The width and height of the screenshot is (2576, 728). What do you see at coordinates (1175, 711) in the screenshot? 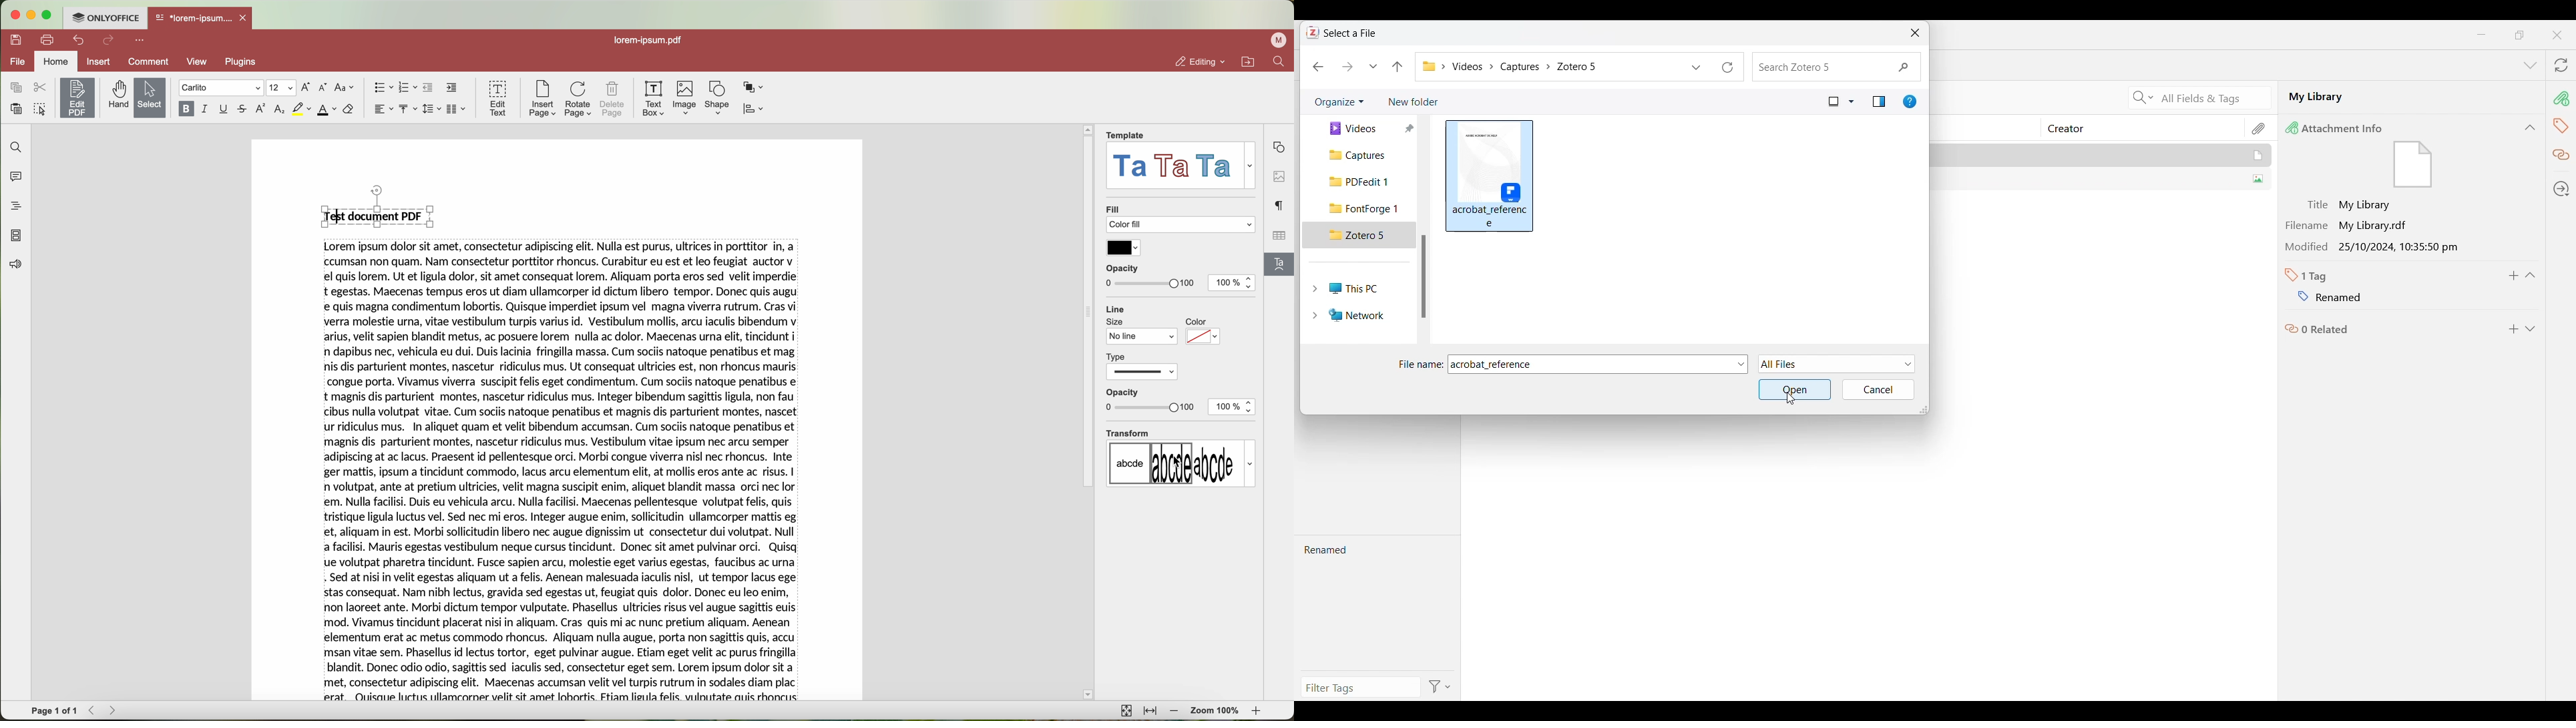
I see `zoom out` at bounding box center [1175, 711].